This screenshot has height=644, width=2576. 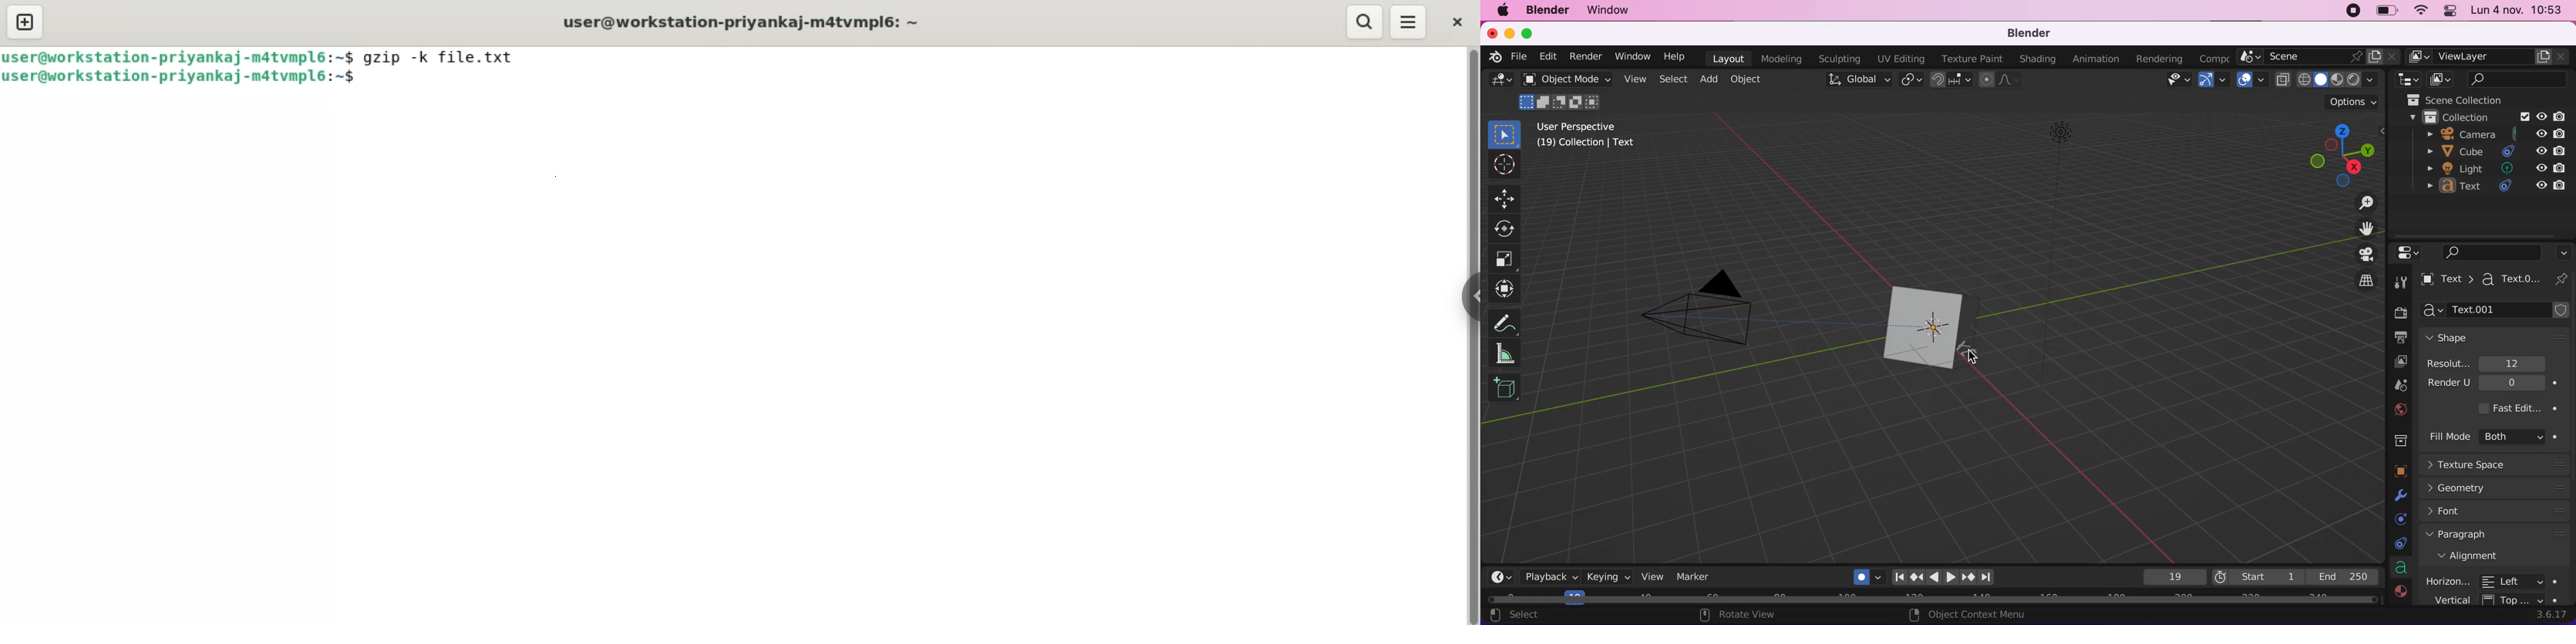 I want to click on cube, so click(x=2490, y=151).